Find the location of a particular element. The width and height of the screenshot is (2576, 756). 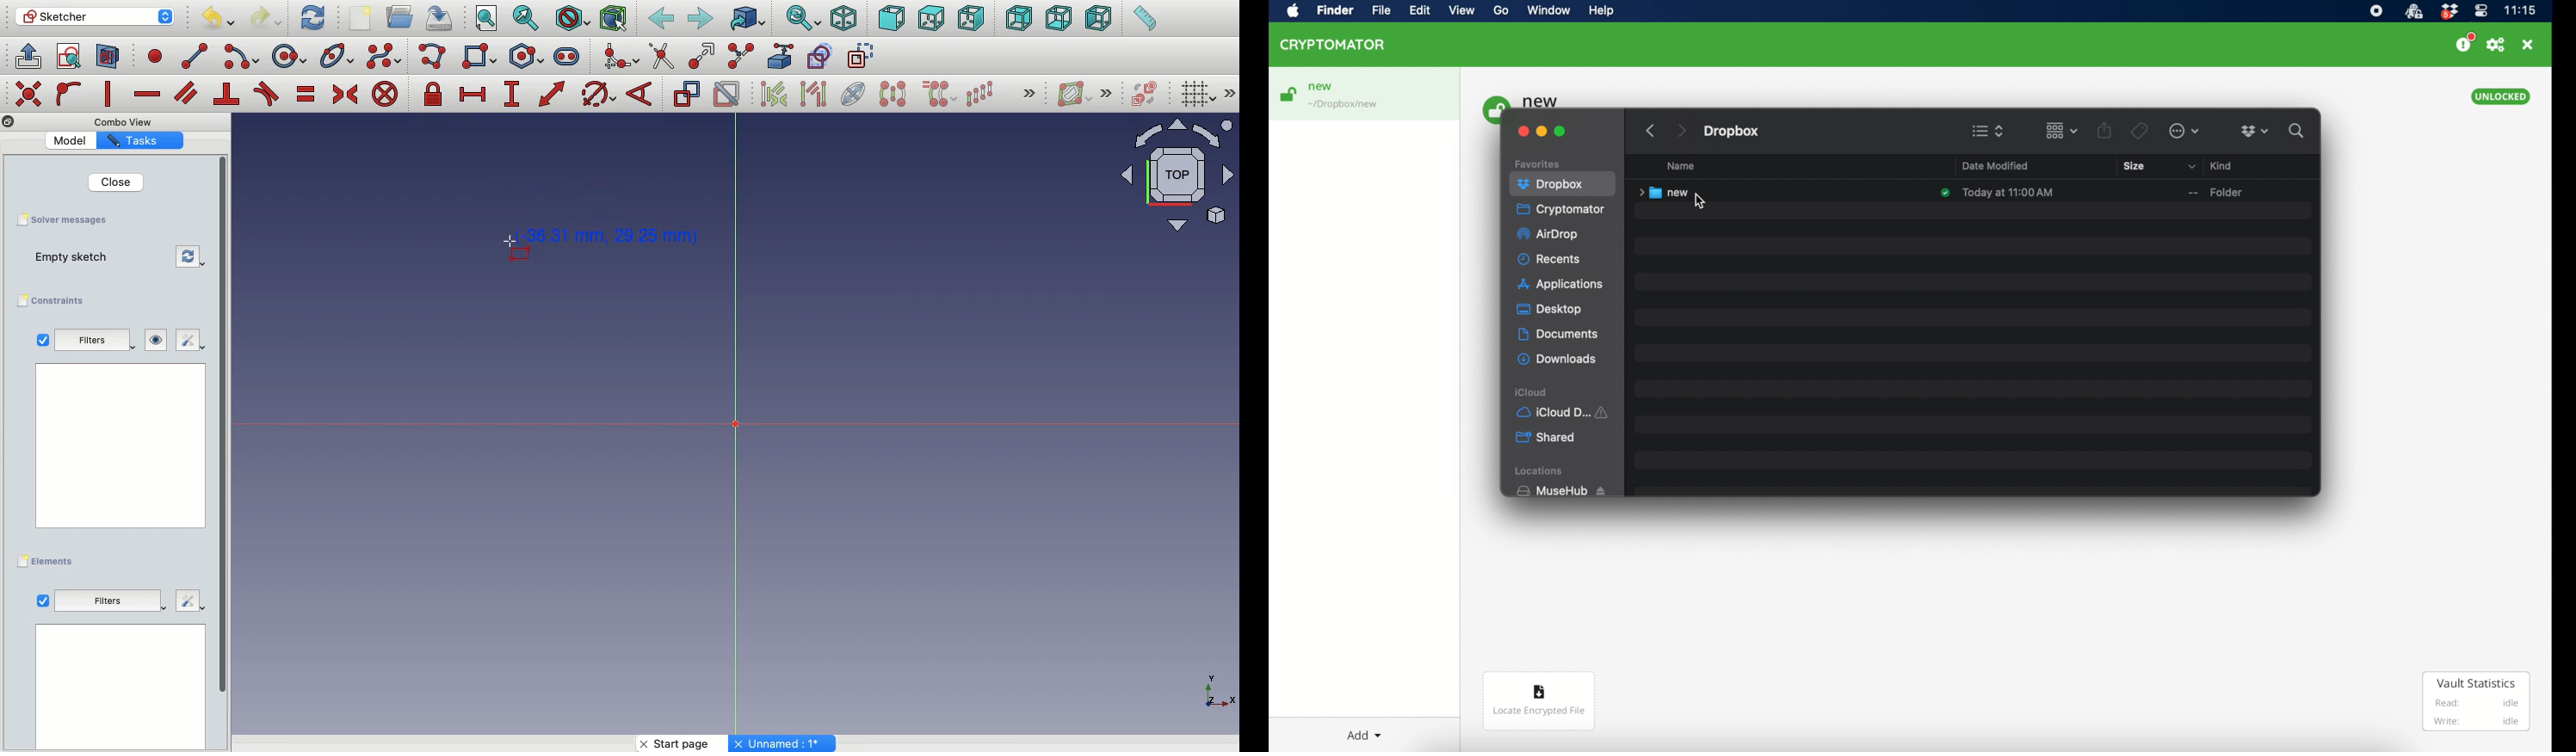

Toggle grid is located at coordinates (1196, 93).